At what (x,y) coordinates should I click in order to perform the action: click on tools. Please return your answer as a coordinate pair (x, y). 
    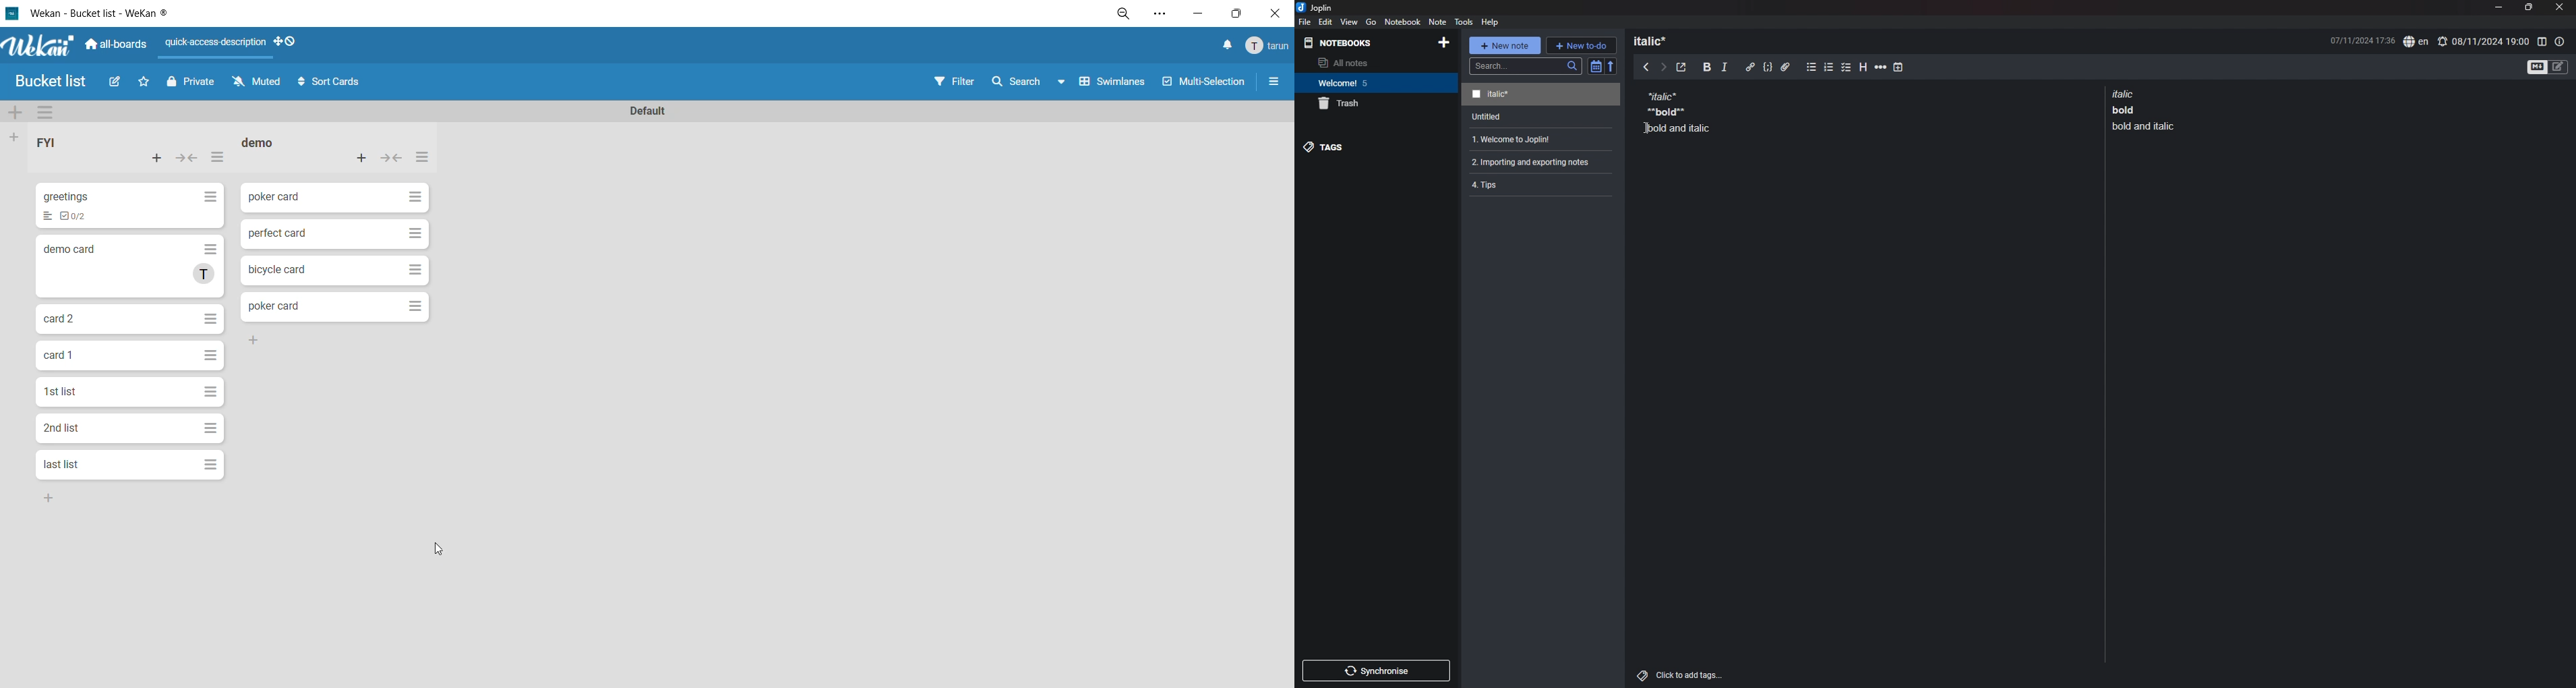
    Looking at the image, I should click on (1464, 21).